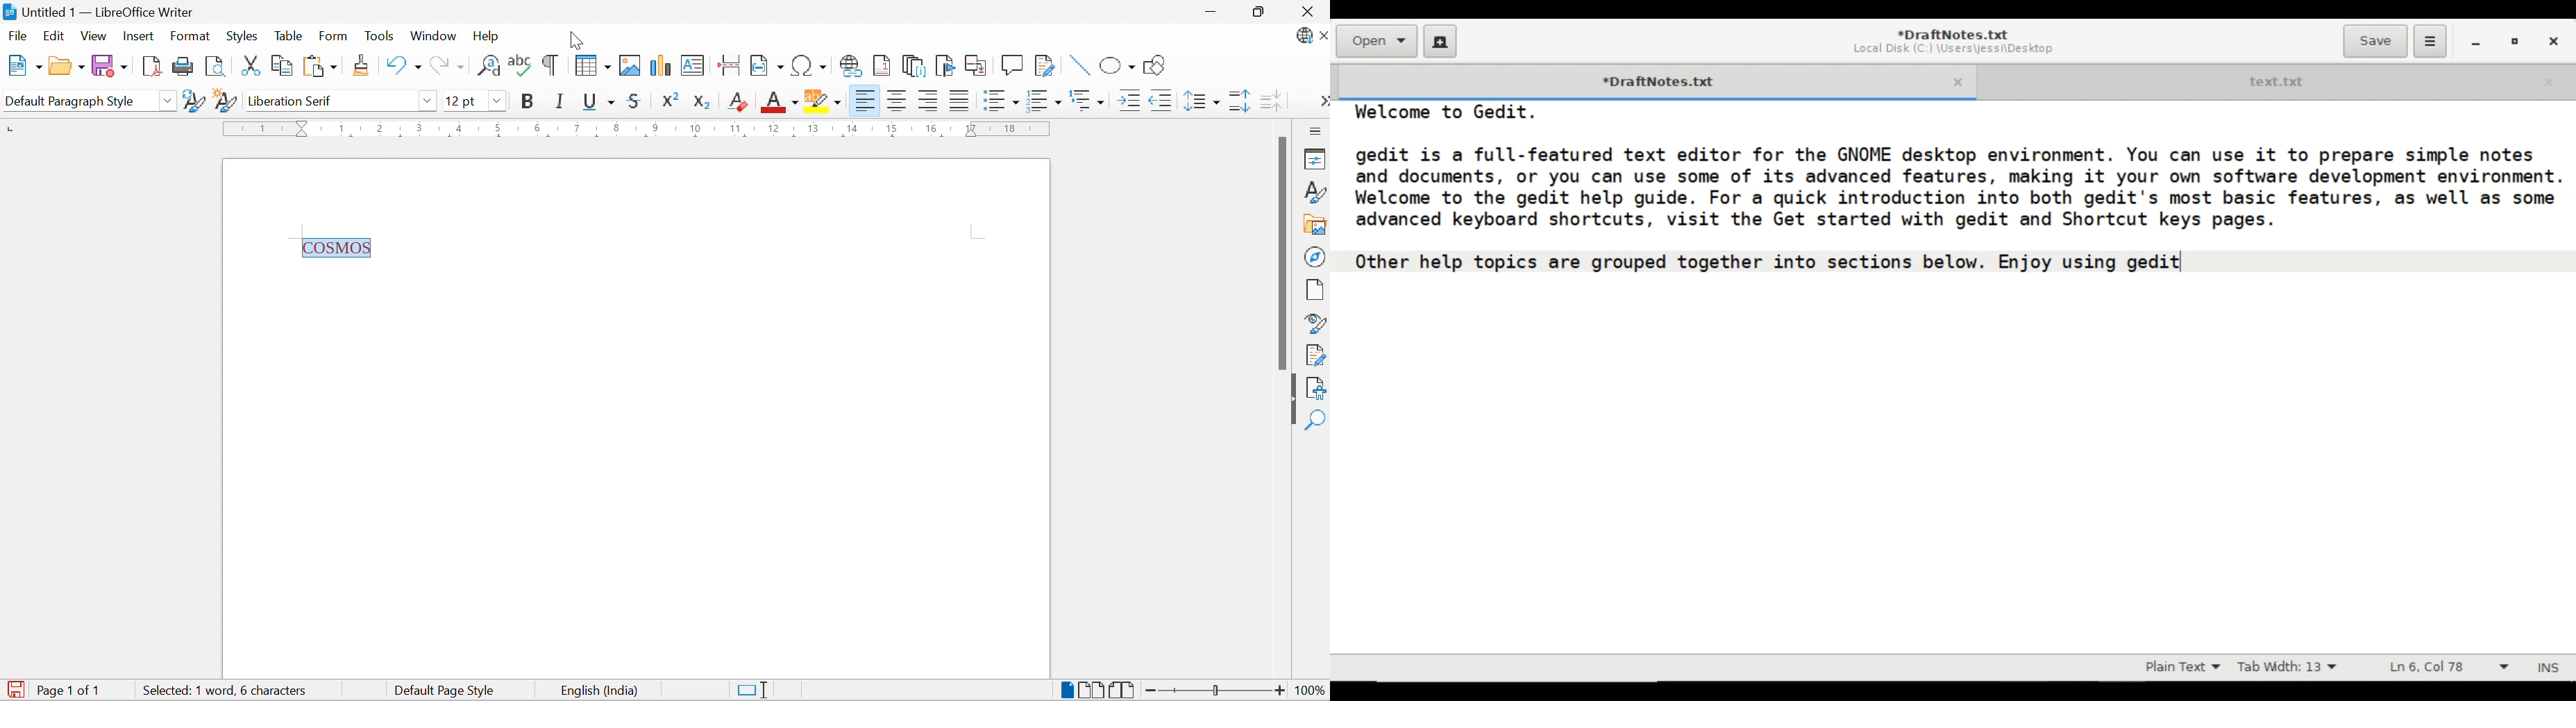 This screenshot has width=2576, height=728. Describe the element at coordinates (1091, 689) in the screenshot. I see `Multiple Page View` at that location.